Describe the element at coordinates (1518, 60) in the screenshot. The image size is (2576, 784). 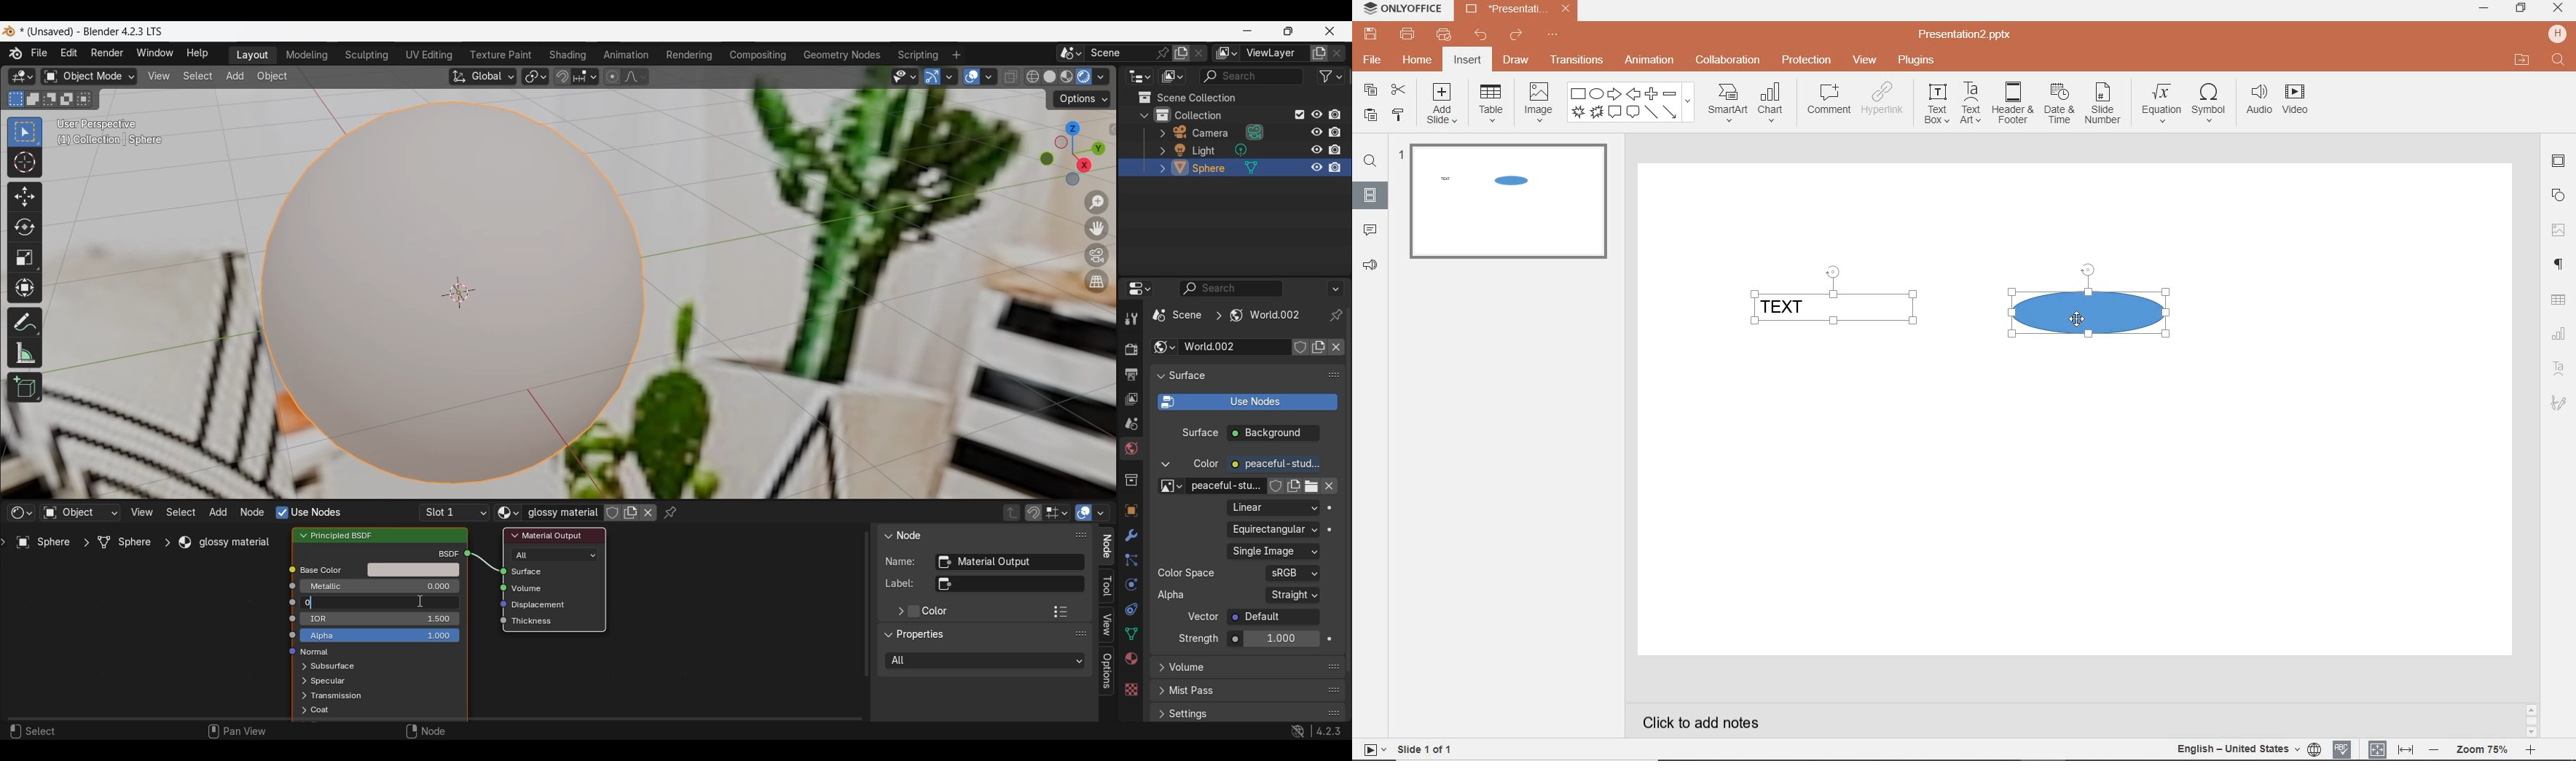
I see `draw` at that location.